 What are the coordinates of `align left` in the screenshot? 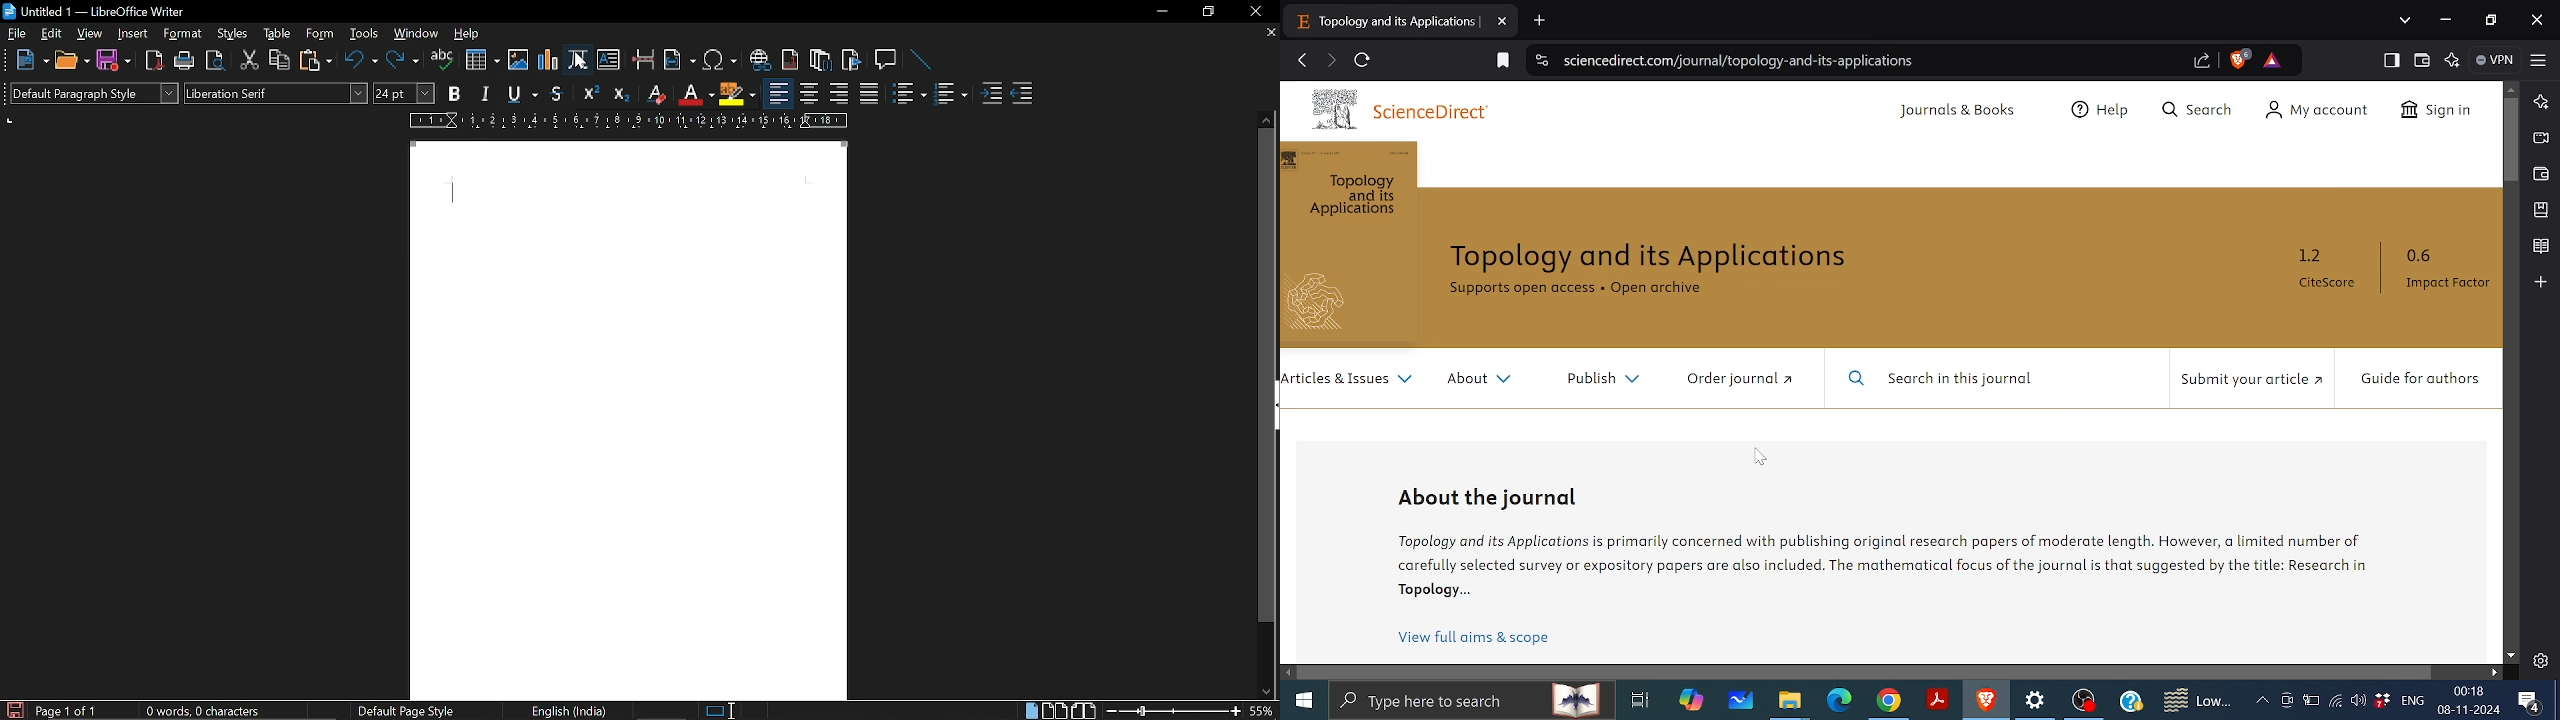 It's located at (778, 93).